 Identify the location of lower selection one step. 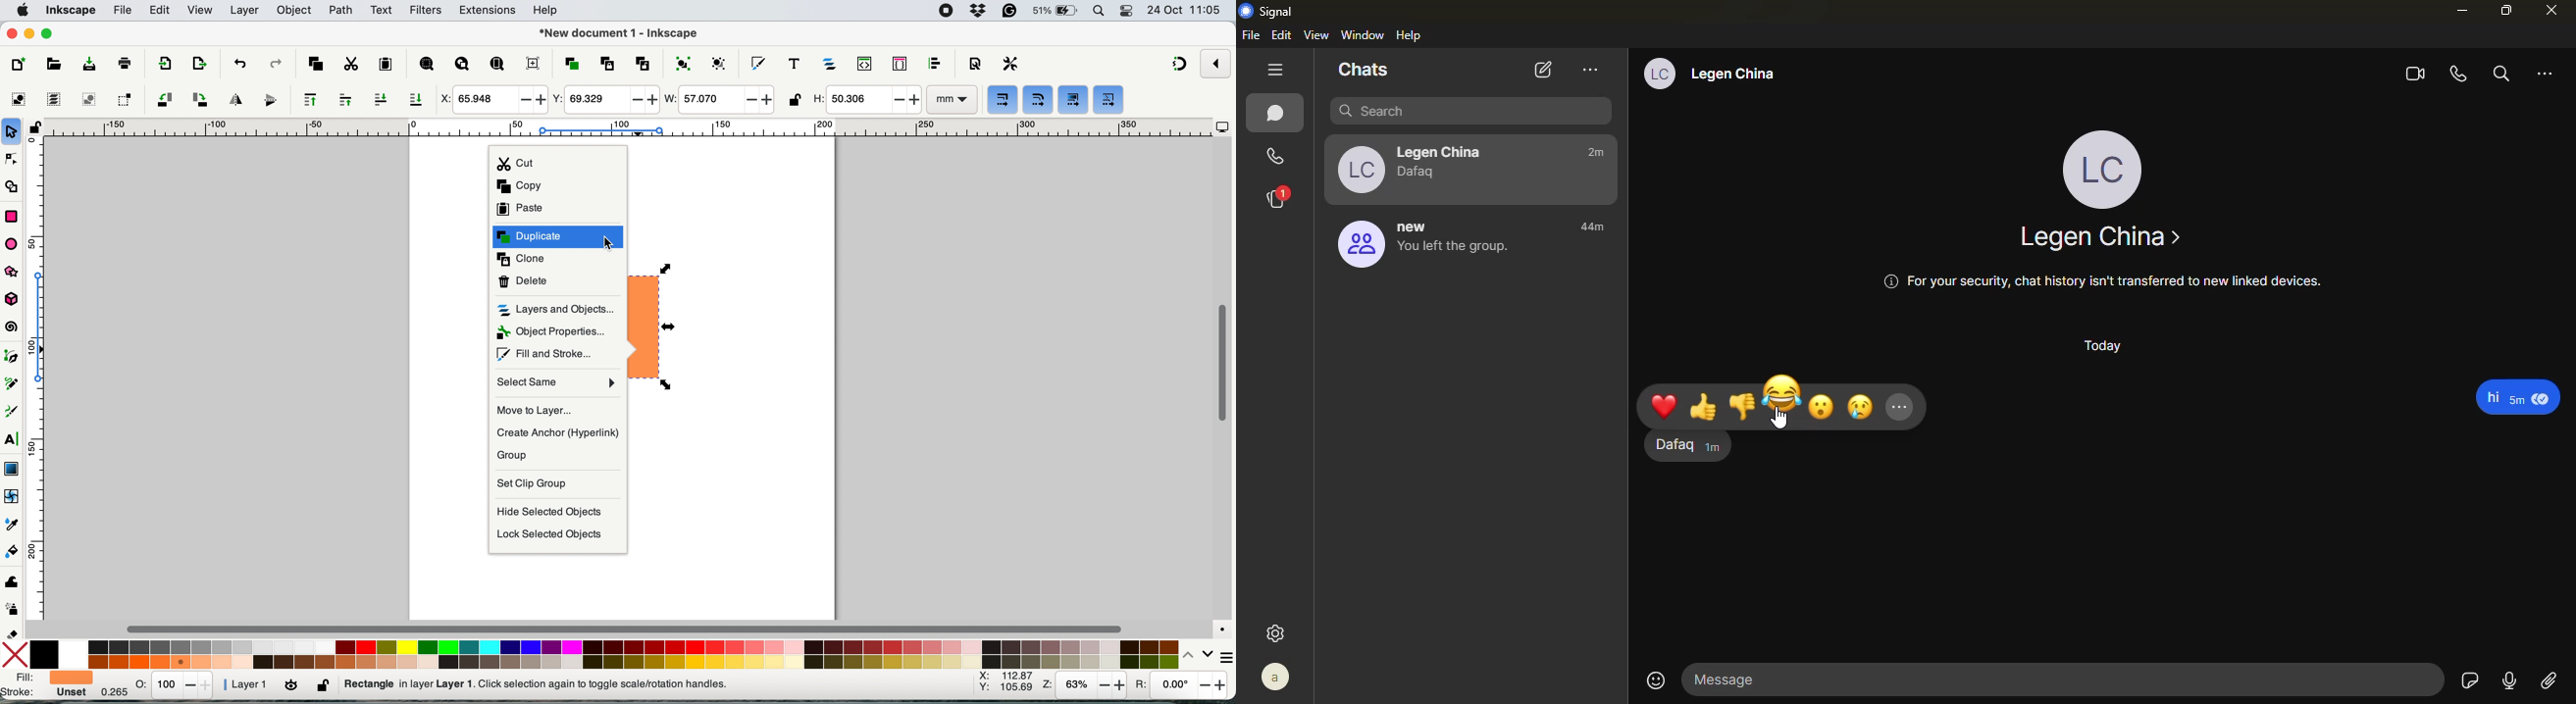
(381, 100).